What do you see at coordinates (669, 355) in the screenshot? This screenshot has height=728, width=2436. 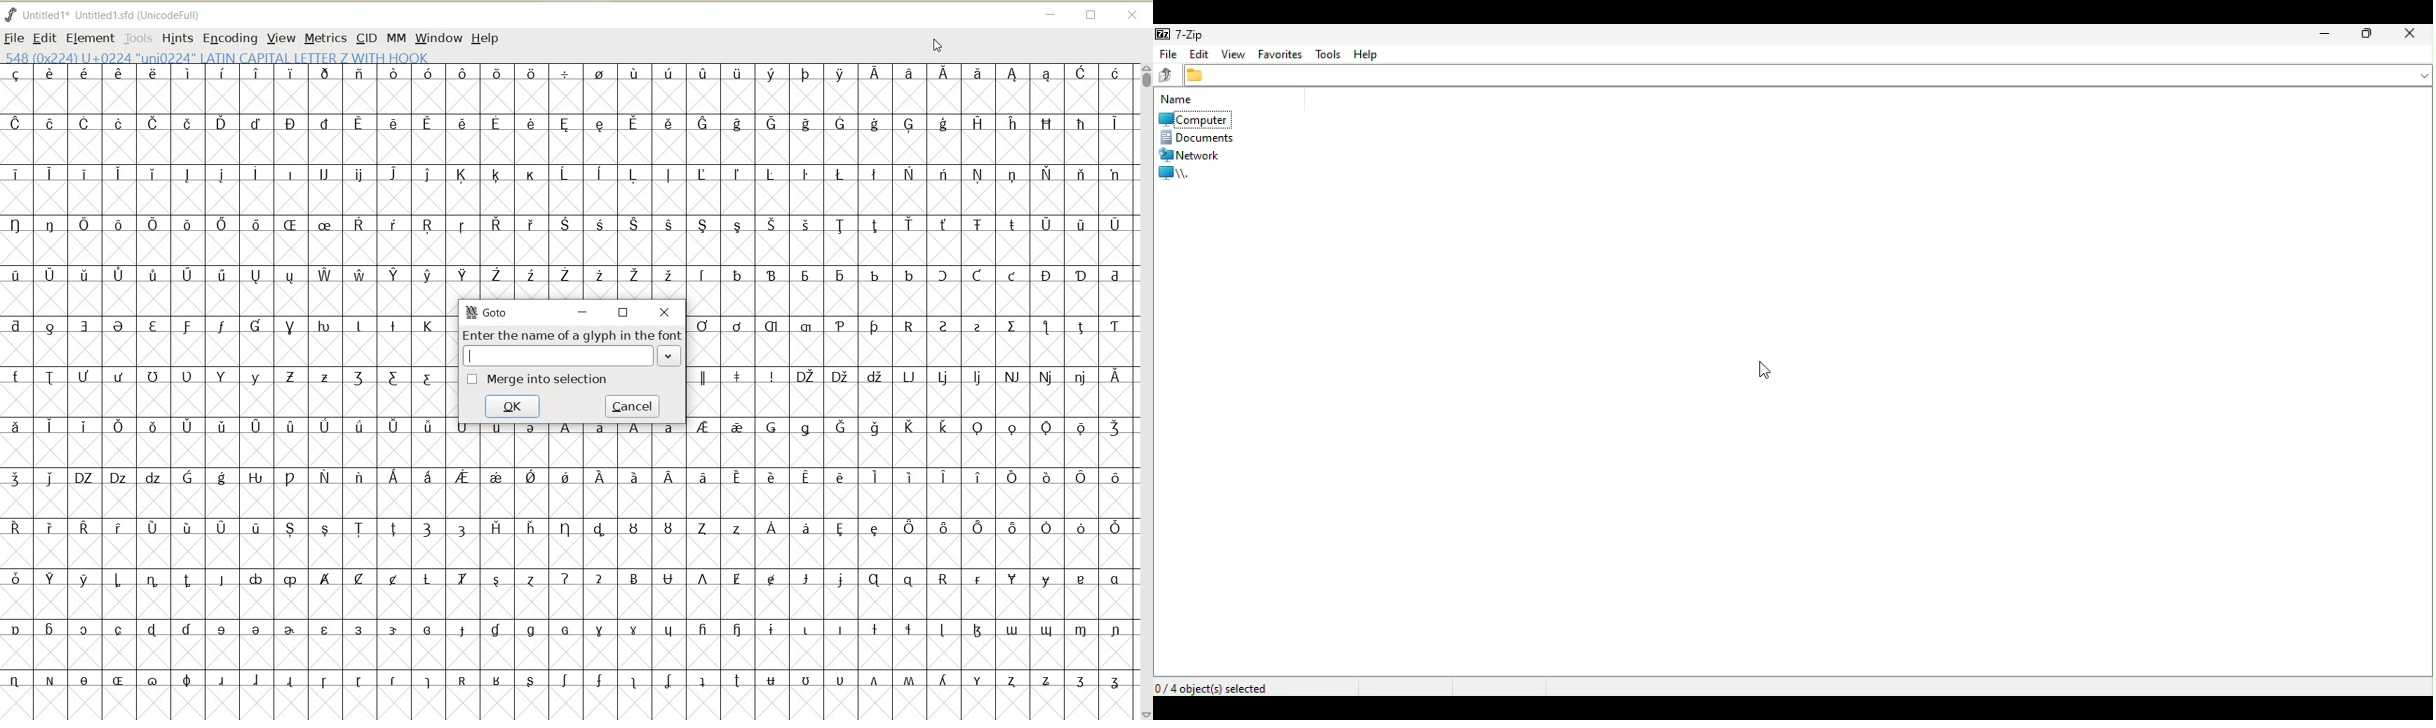 I see `EXPAND` at bounding box center [669, 355].